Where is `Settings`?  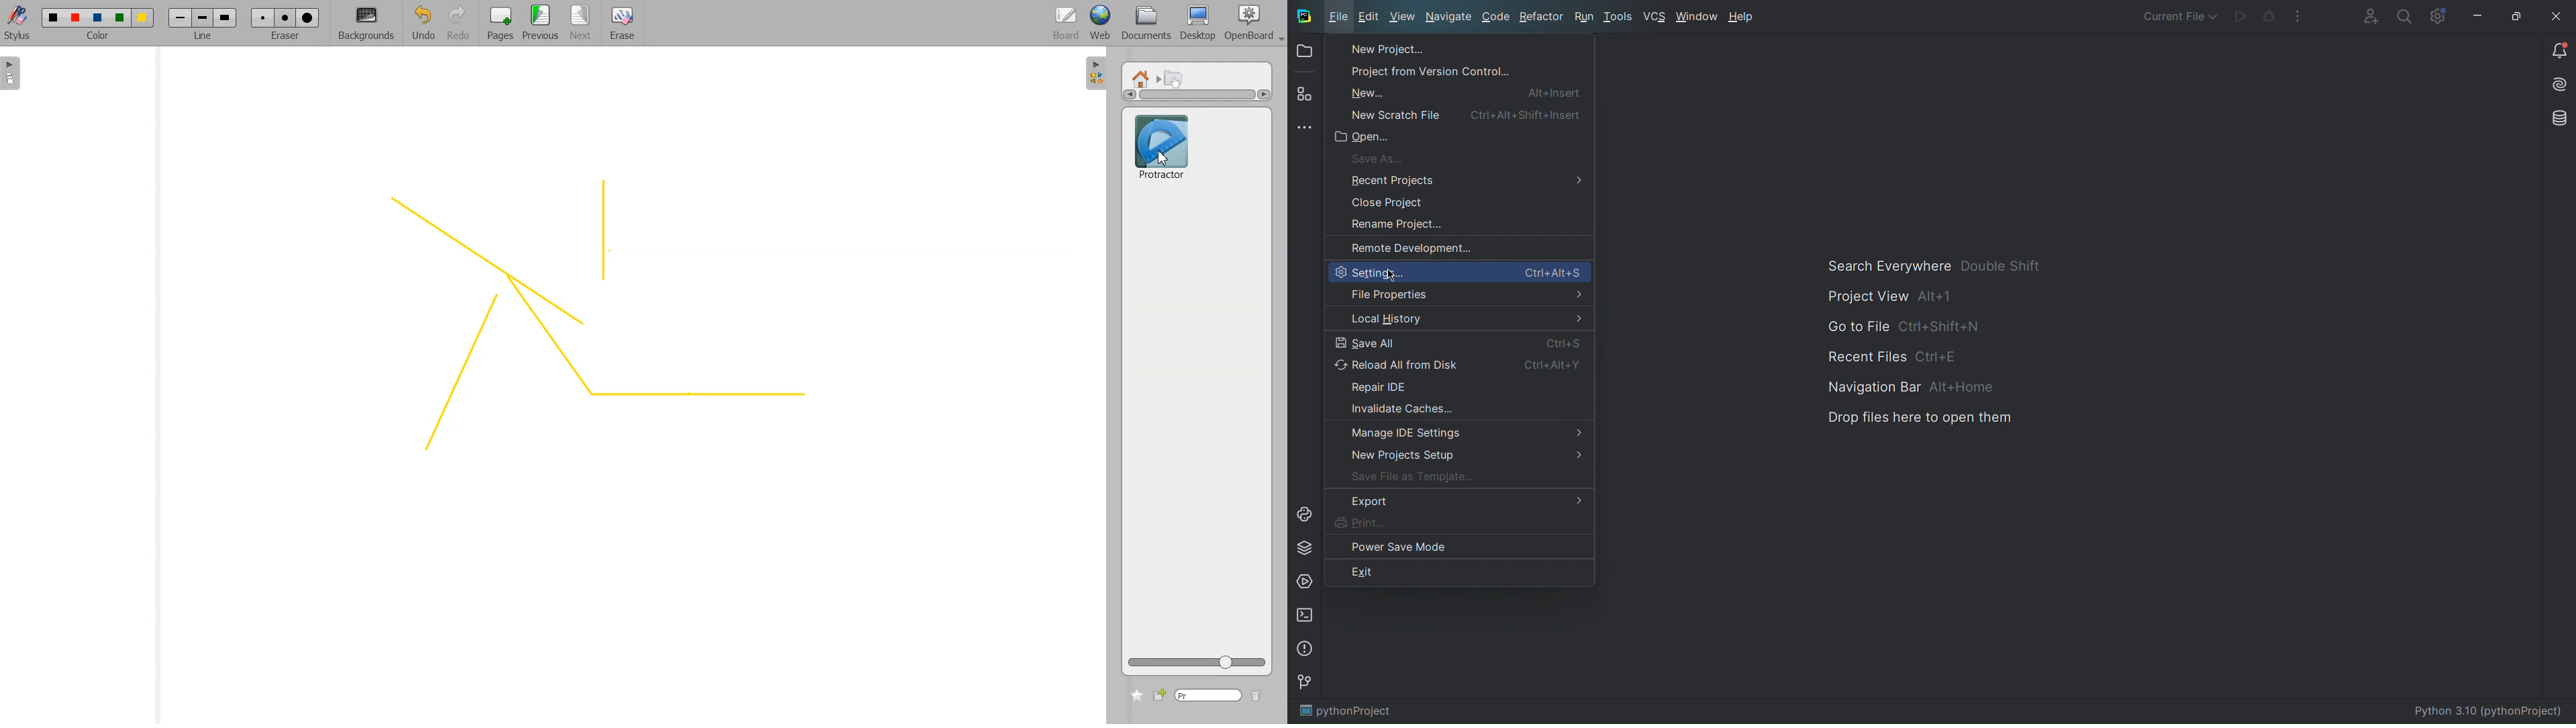 Settings is located at coordinates (2438, 17).